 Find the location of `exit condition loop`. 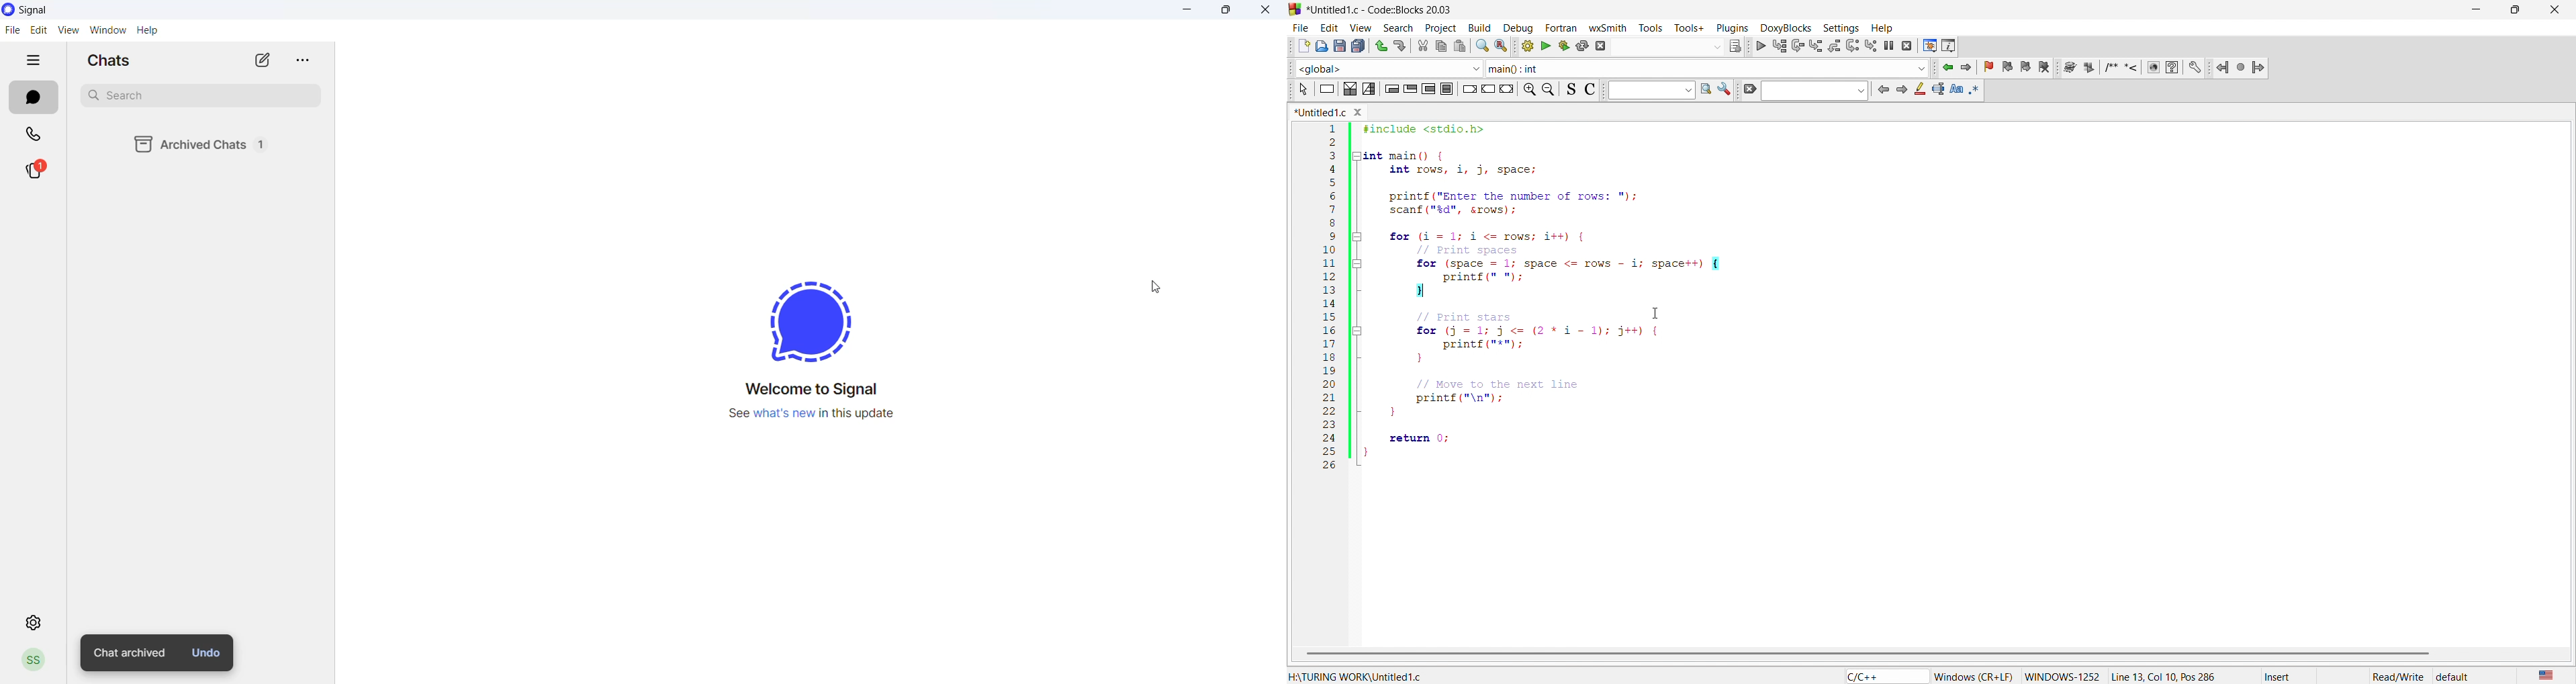

exit condition loop is located at coordinates (1410, 89).